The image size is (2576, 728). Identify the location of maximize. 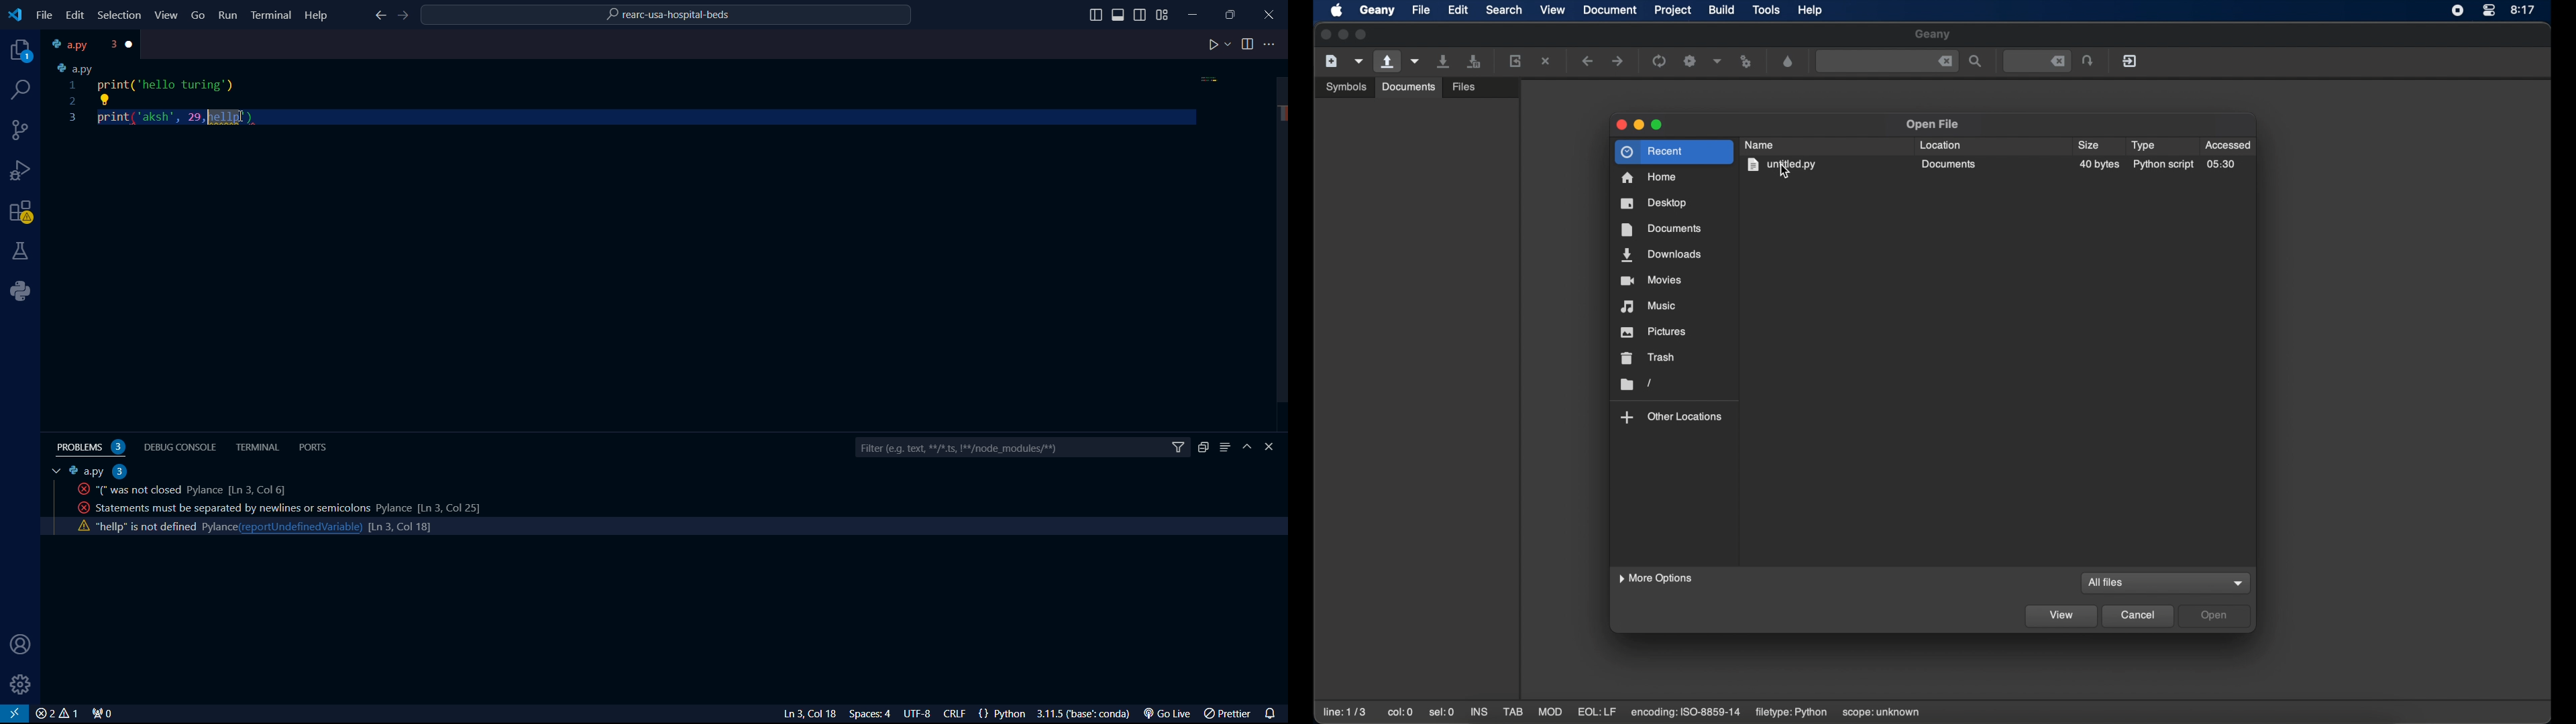
(1232, 14).